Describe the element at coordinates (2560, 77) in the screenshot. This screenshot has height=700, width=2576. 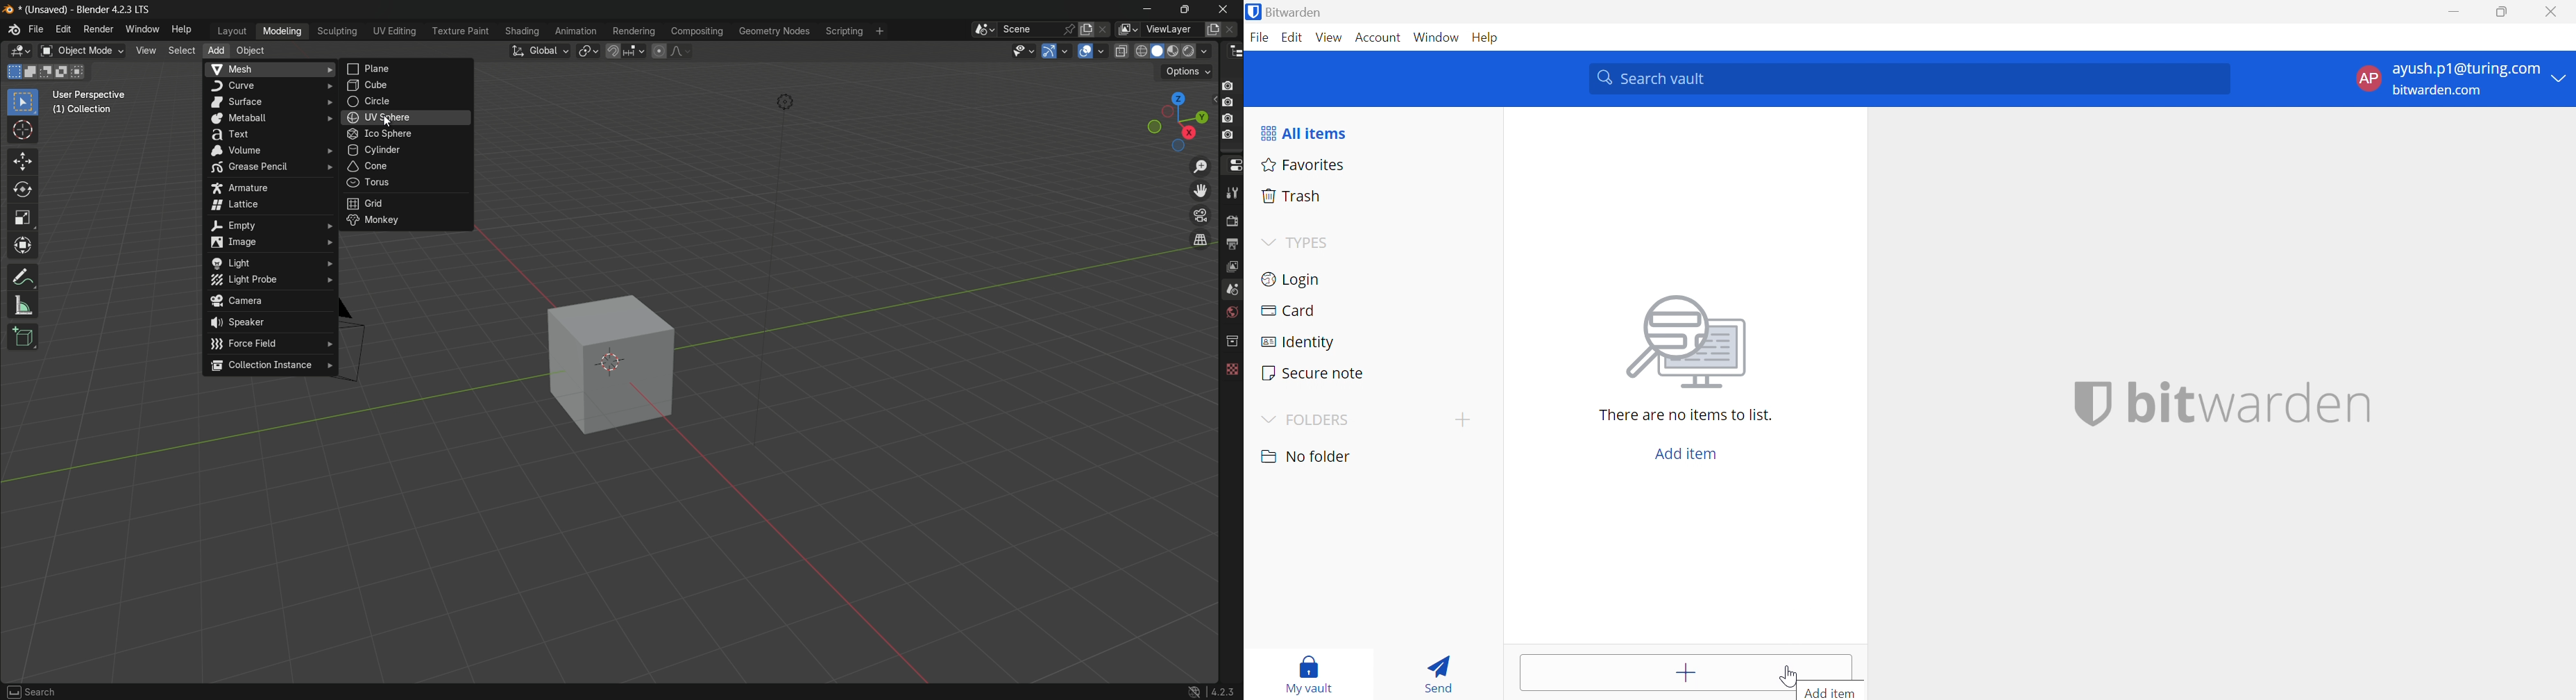
I see `Drop Down` at that location.